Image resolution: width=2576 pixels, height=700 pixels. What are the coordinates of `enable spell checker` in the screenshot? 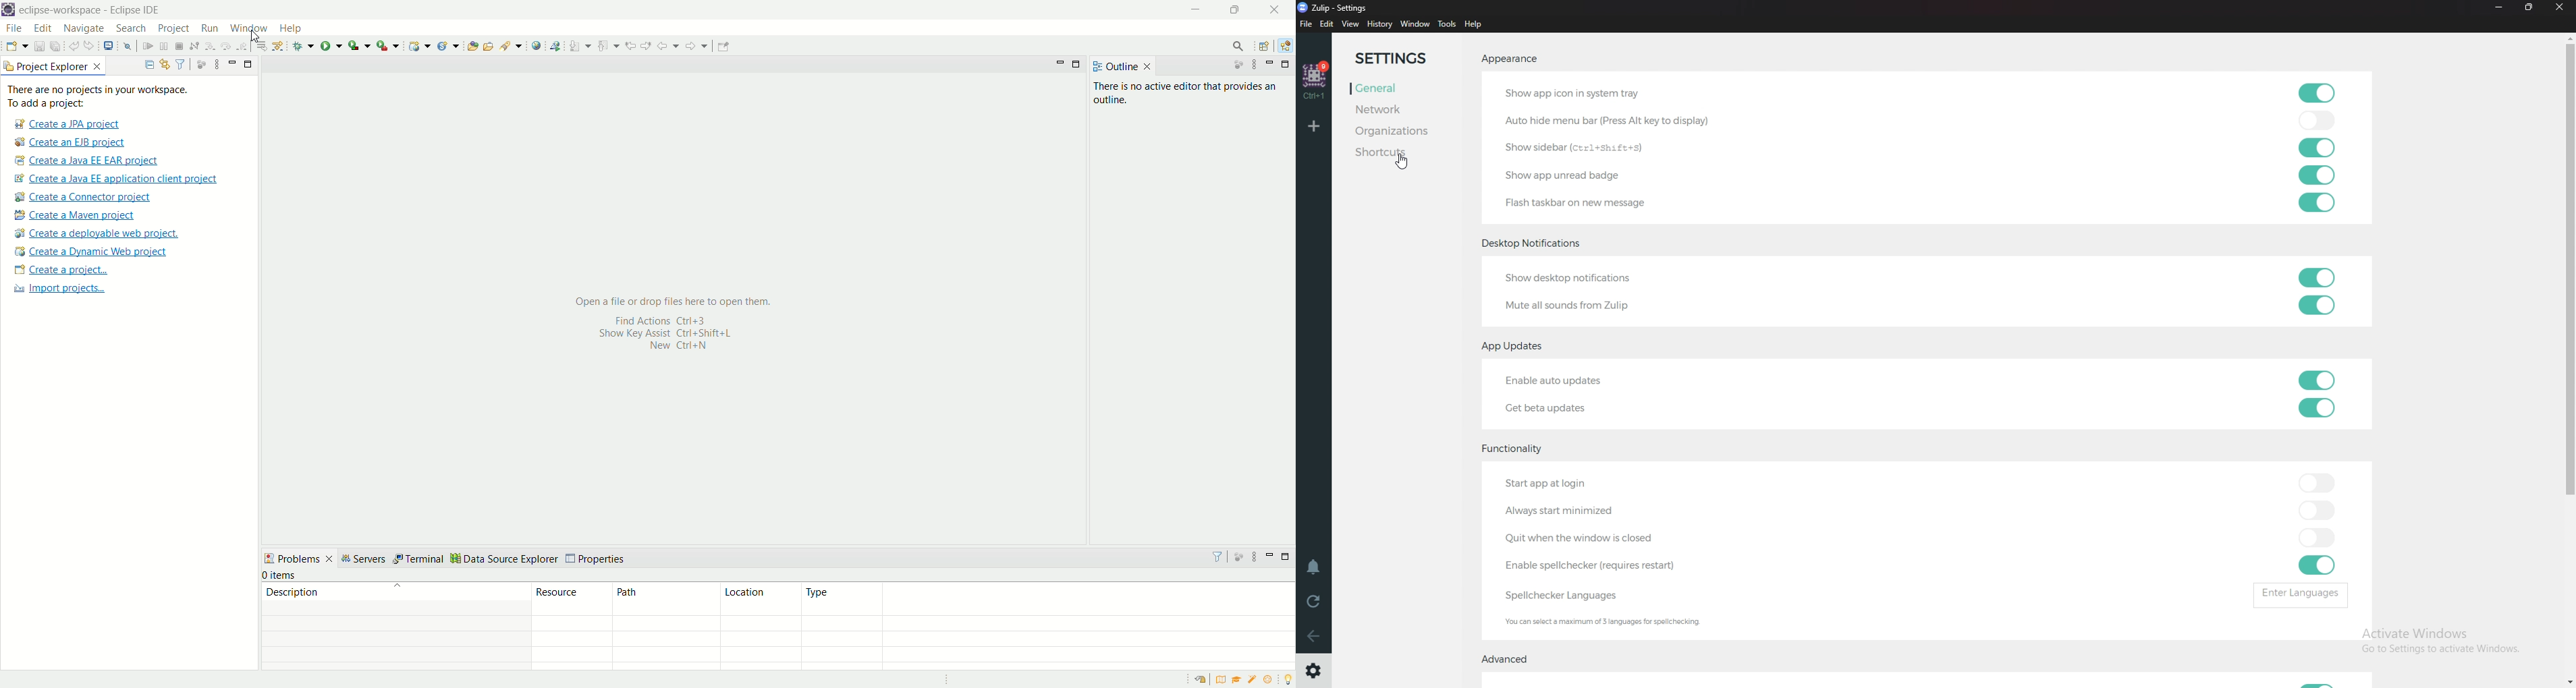 It's located at (1592, 567).